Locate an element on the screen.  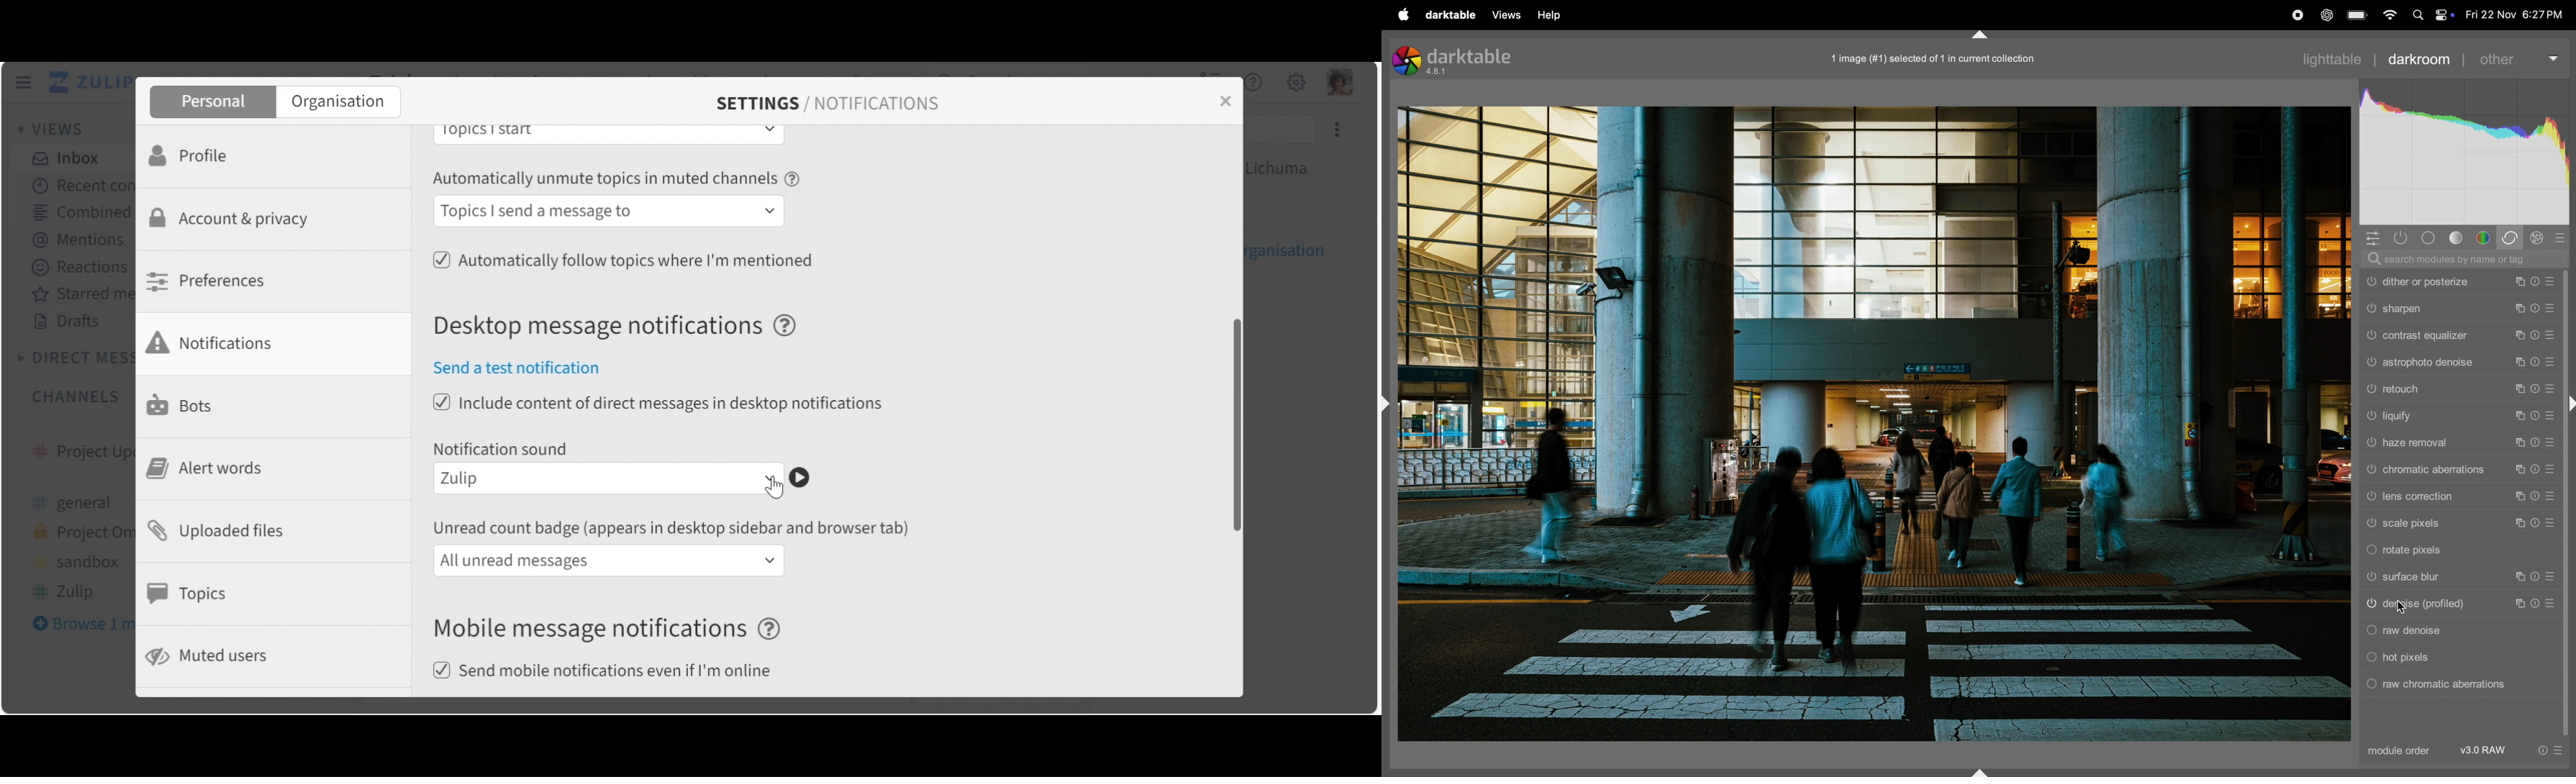
Notification sound is located at coordinates (503, 448).